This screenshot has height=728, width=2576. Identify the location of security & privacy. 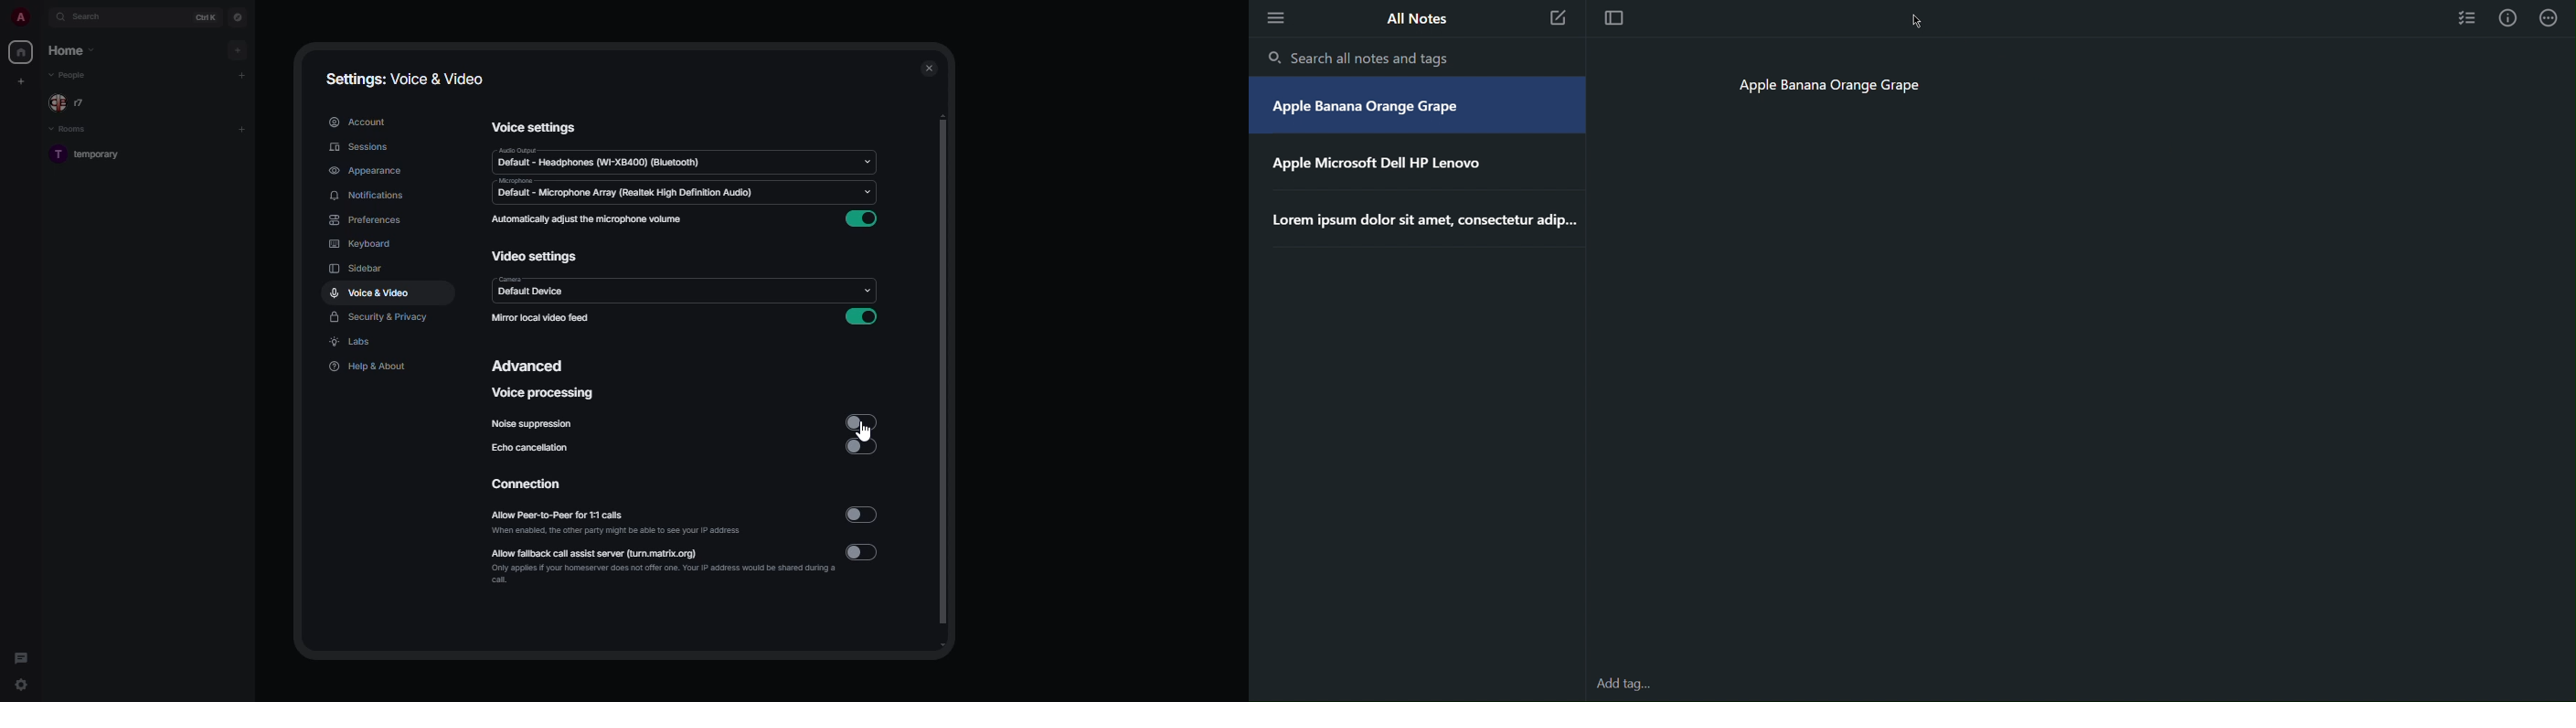
(382, 320).